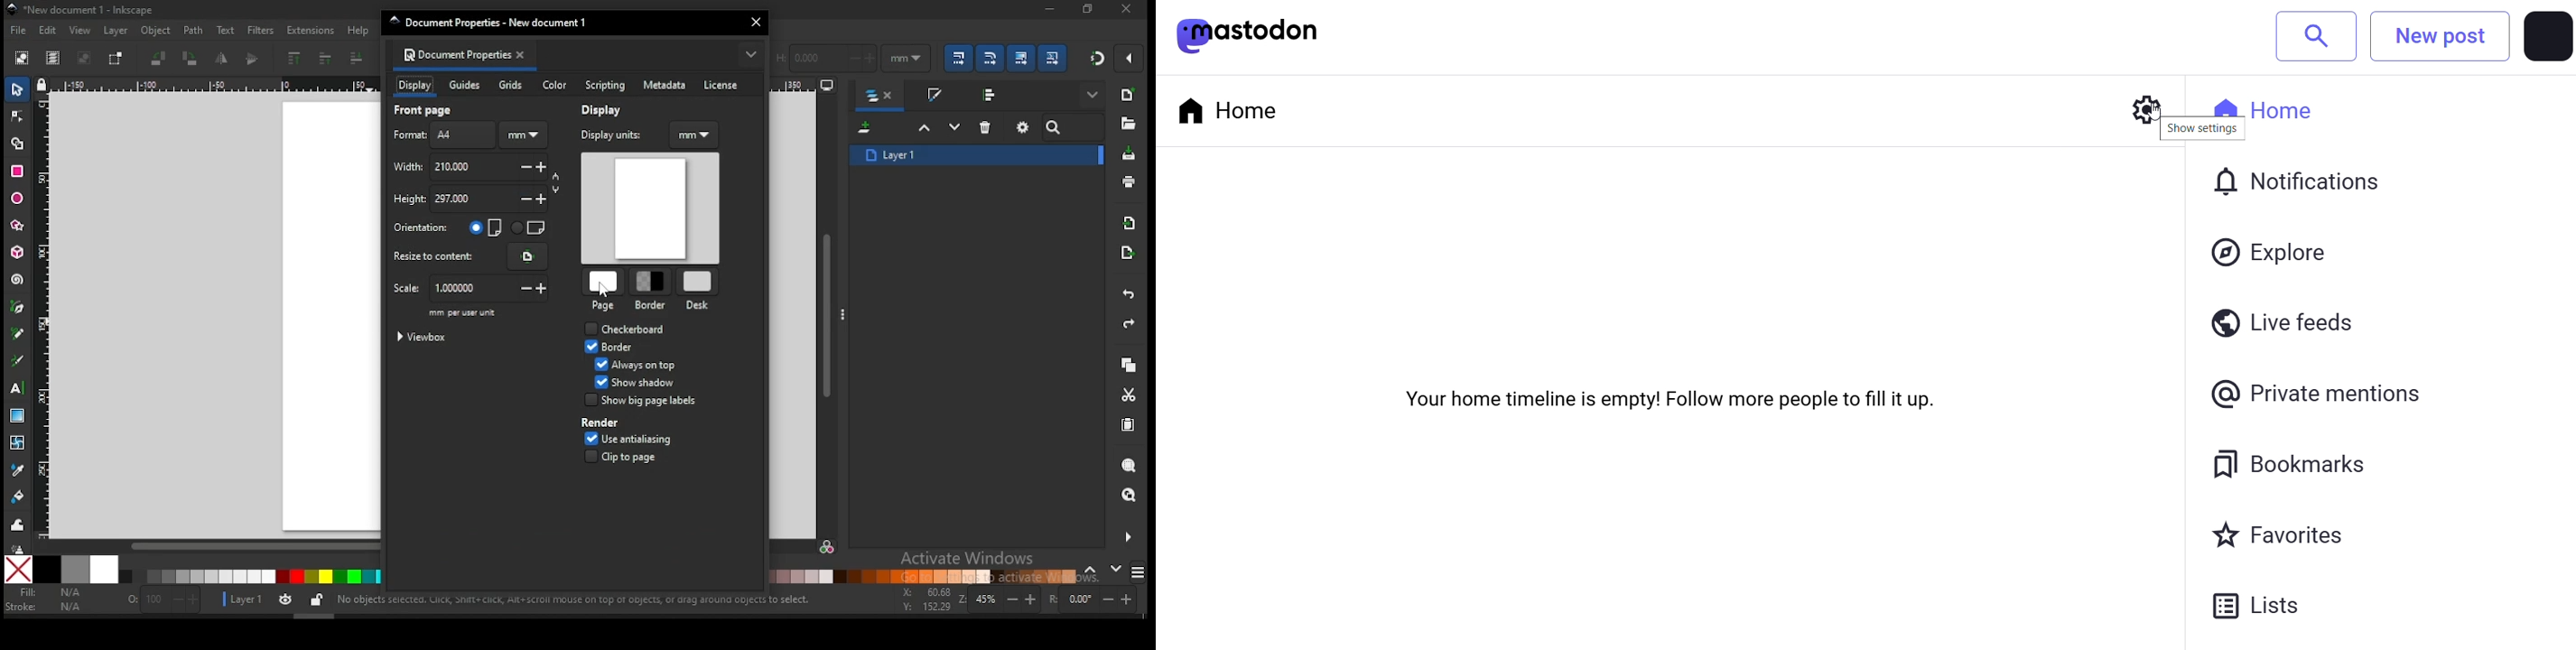  I want to click on units, so click(907, 59).